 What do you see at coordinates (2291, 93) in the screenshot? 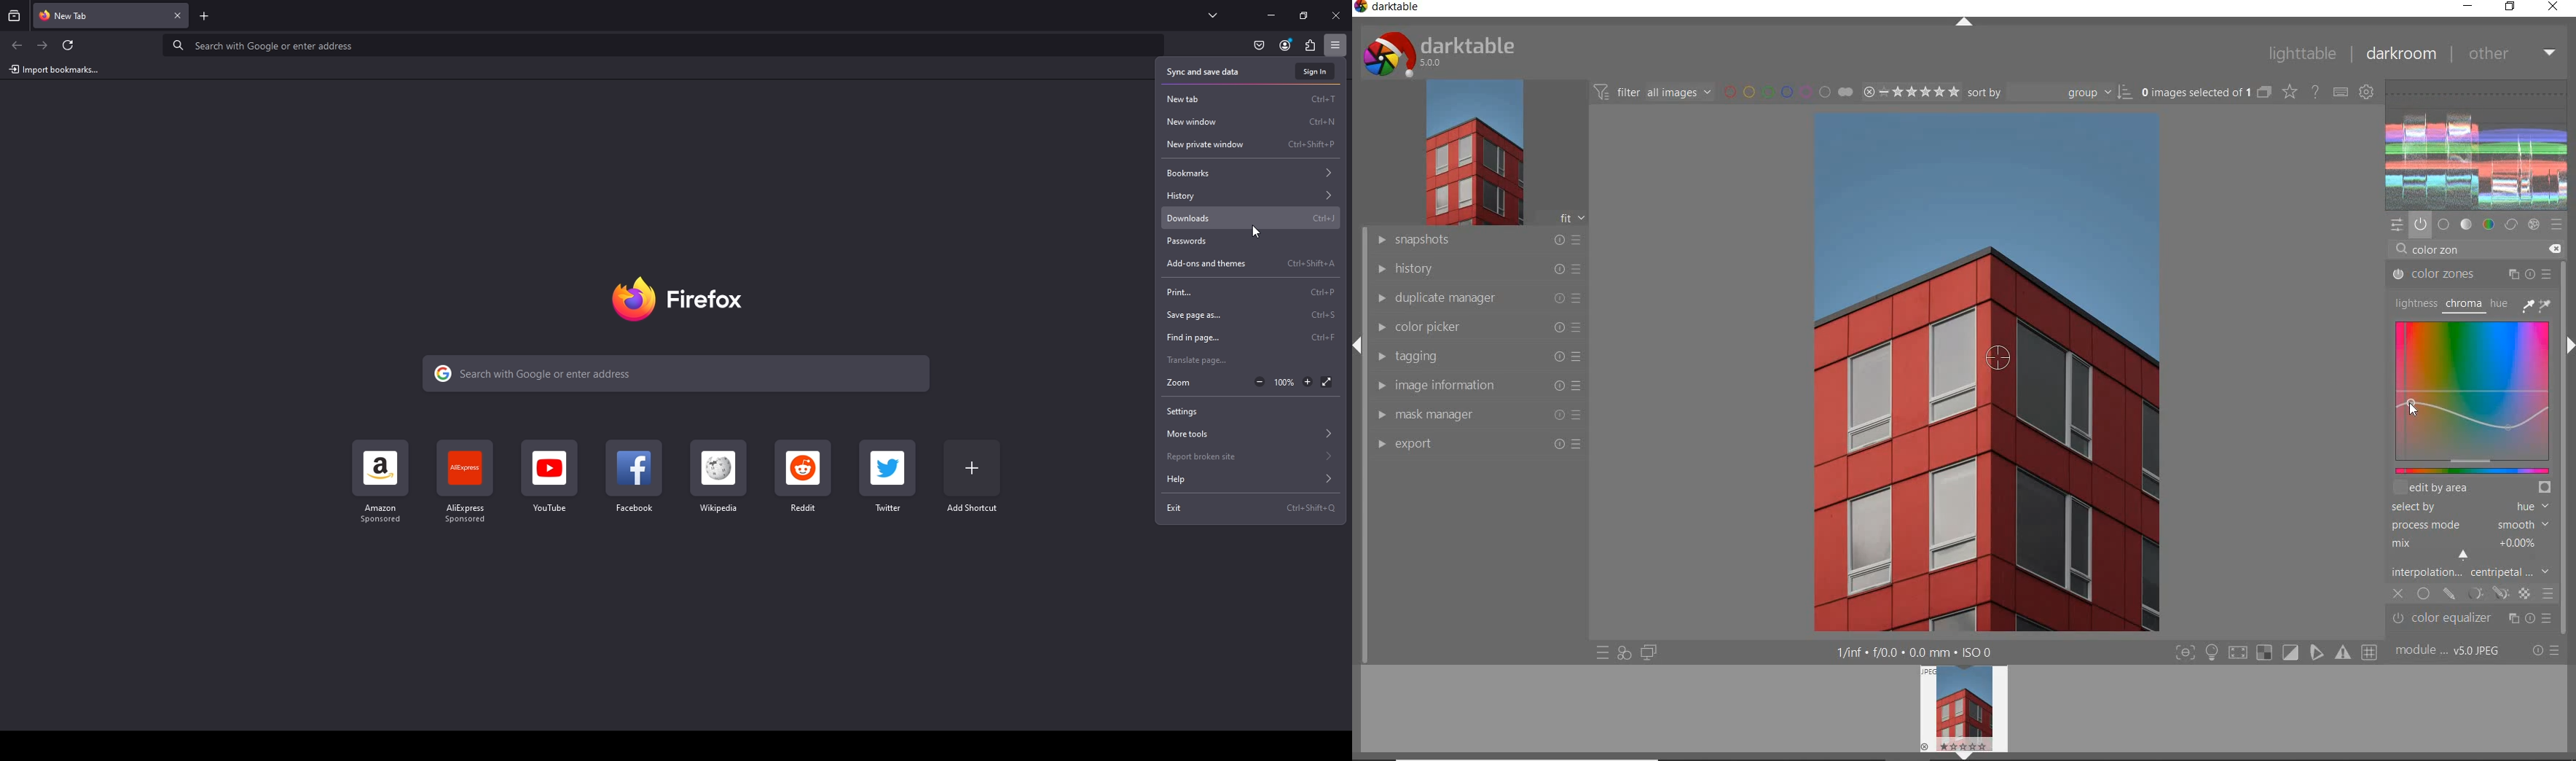
I see `change type of overlays` at bounding box center [2291, 93].